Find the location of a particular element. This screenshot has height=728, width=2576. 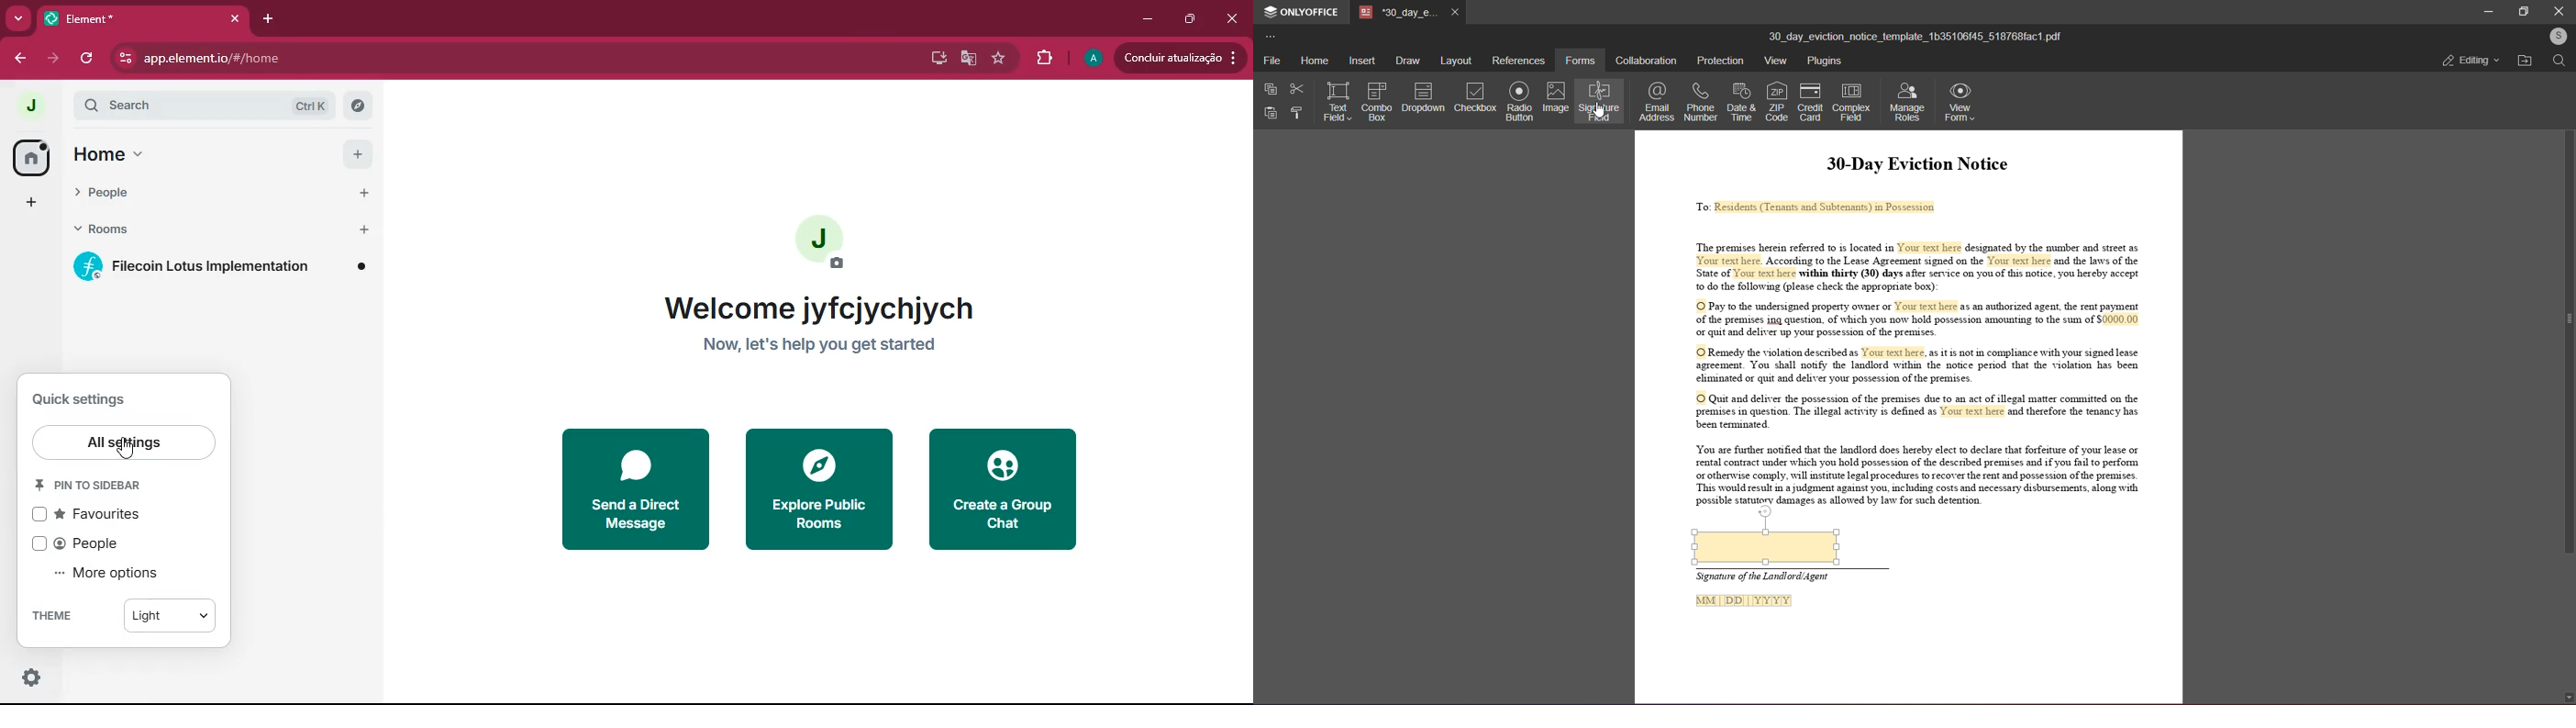

welcome jyfcjychjych now, let's help you get started is located at coordinates (816, 329).